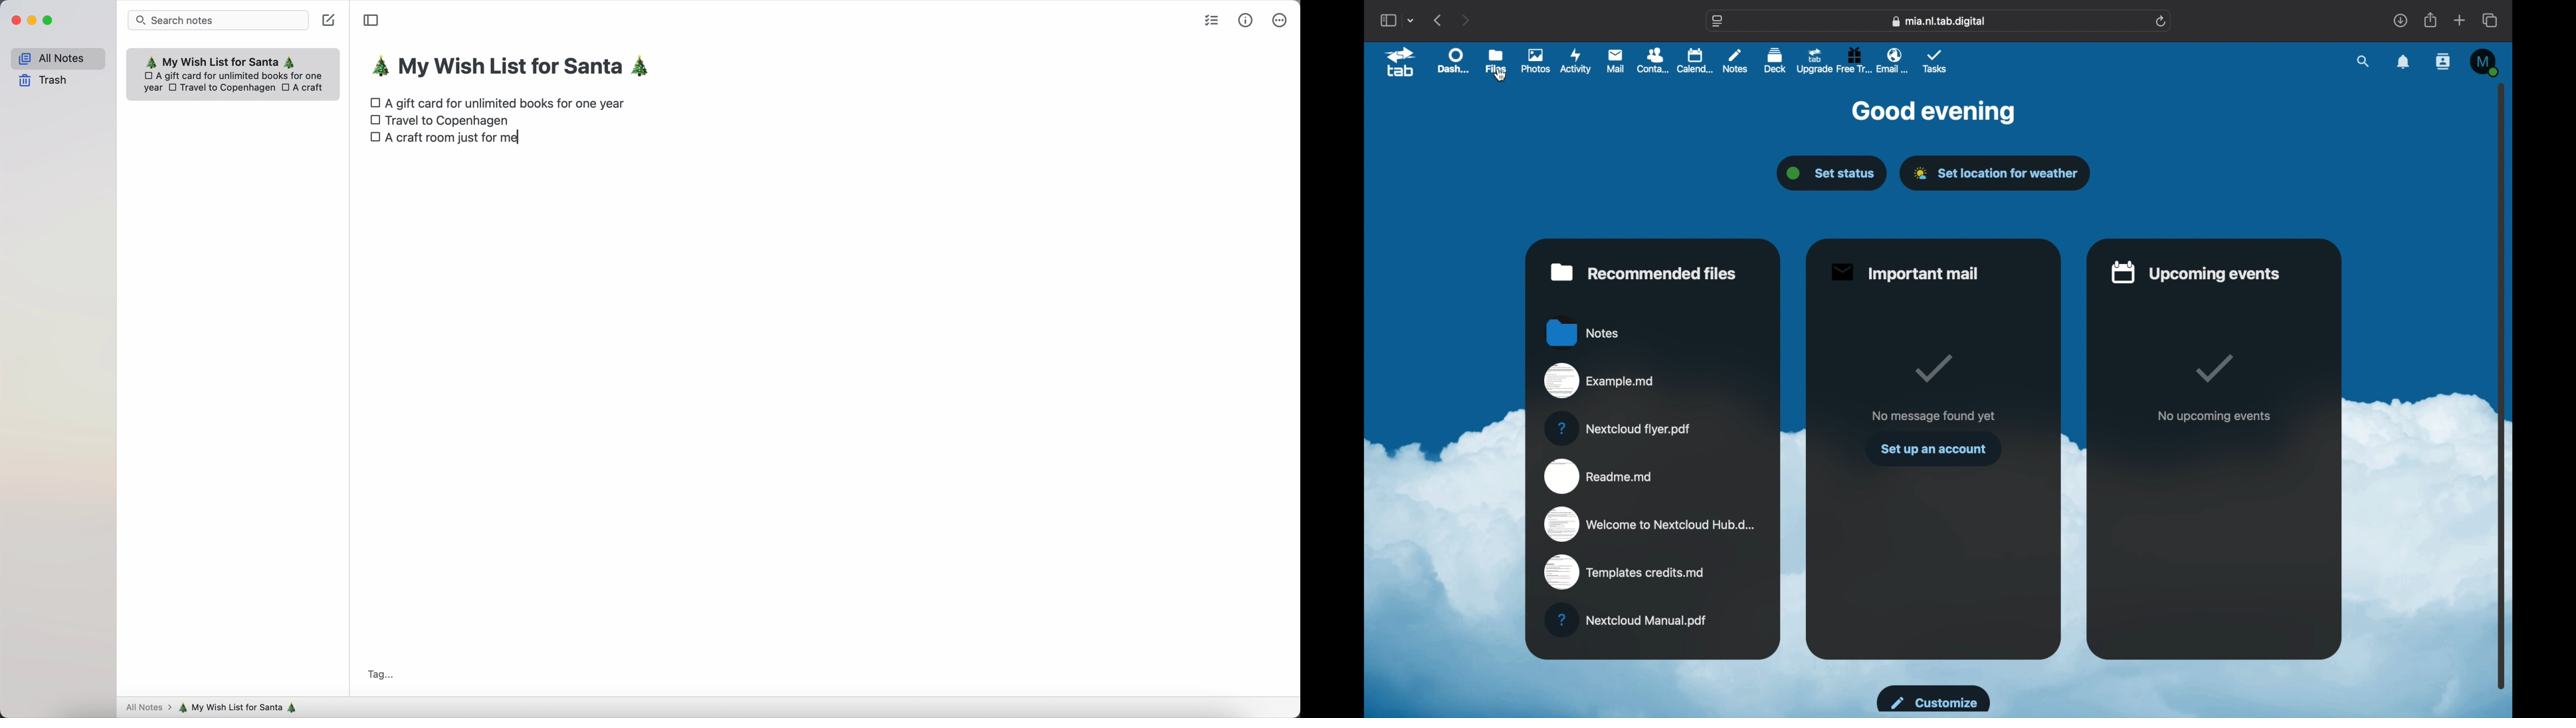 Image resolution: width=2576 pixels, height=728 pixels. I want to click on templates credits, so click(1627, 572).